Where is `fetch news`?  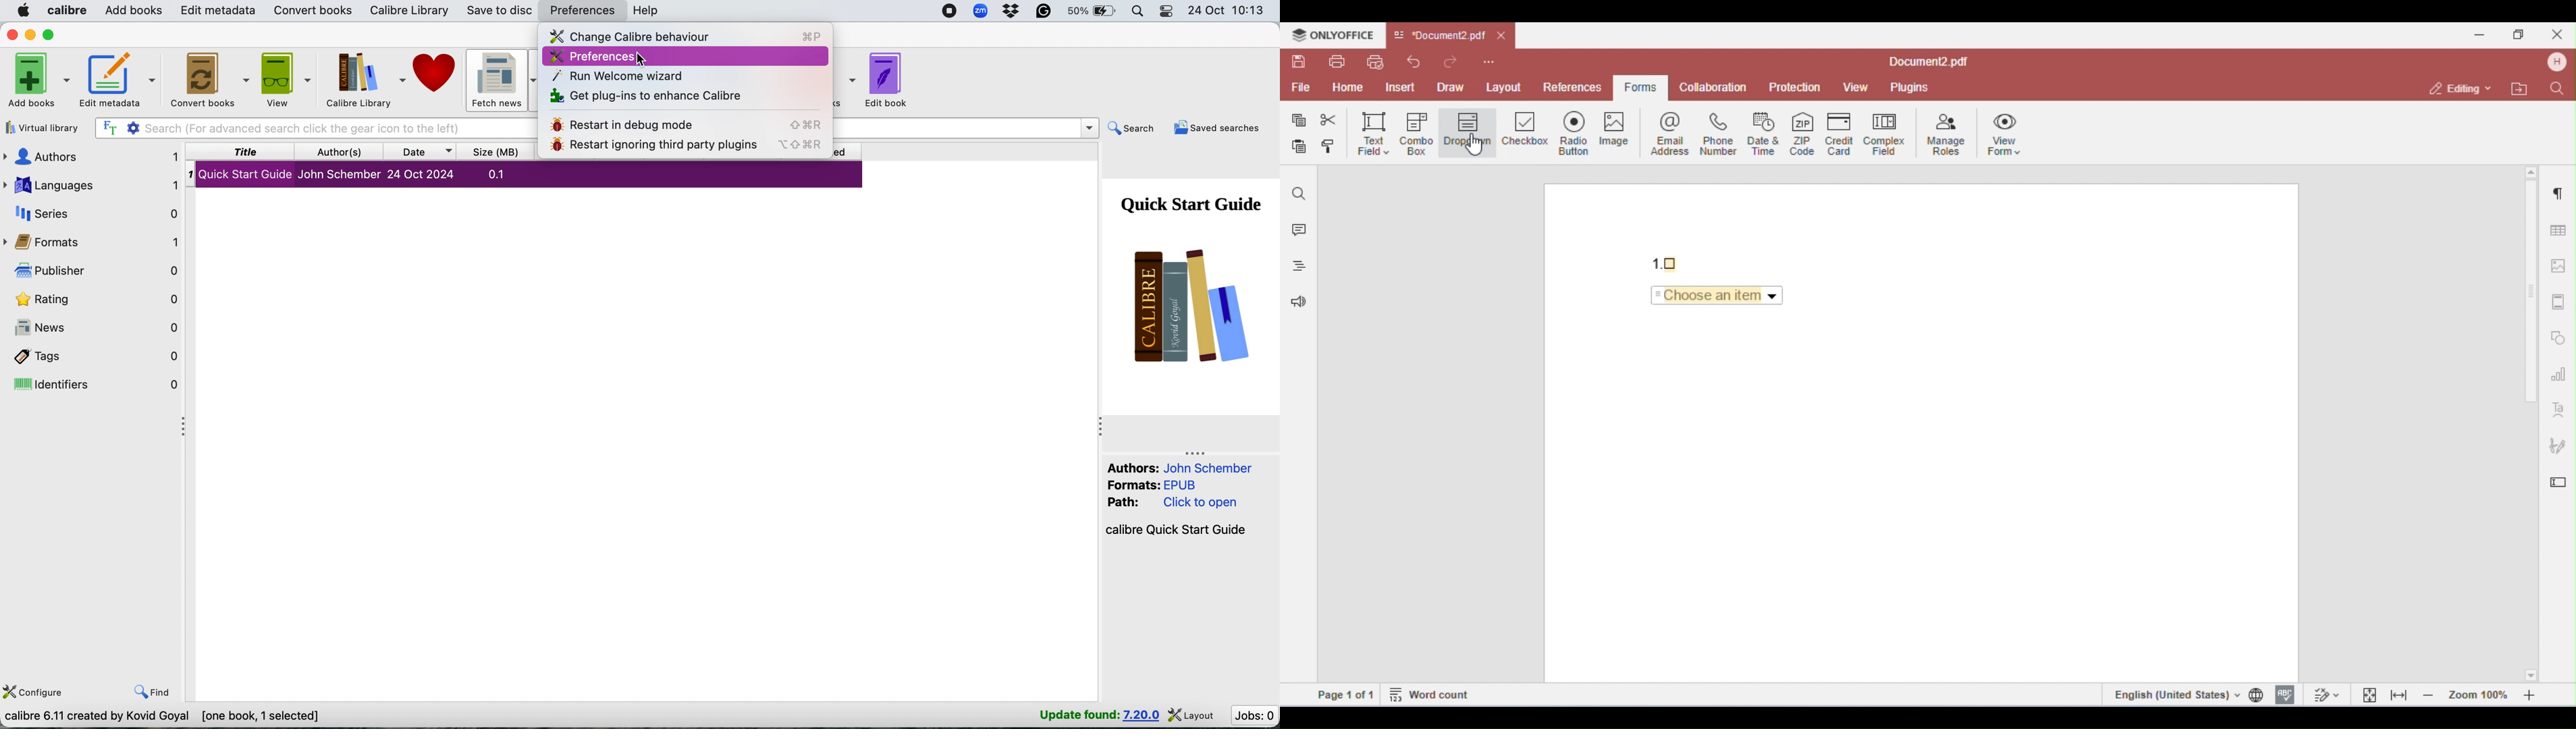 fetch news is located at coordinates (505, 82).